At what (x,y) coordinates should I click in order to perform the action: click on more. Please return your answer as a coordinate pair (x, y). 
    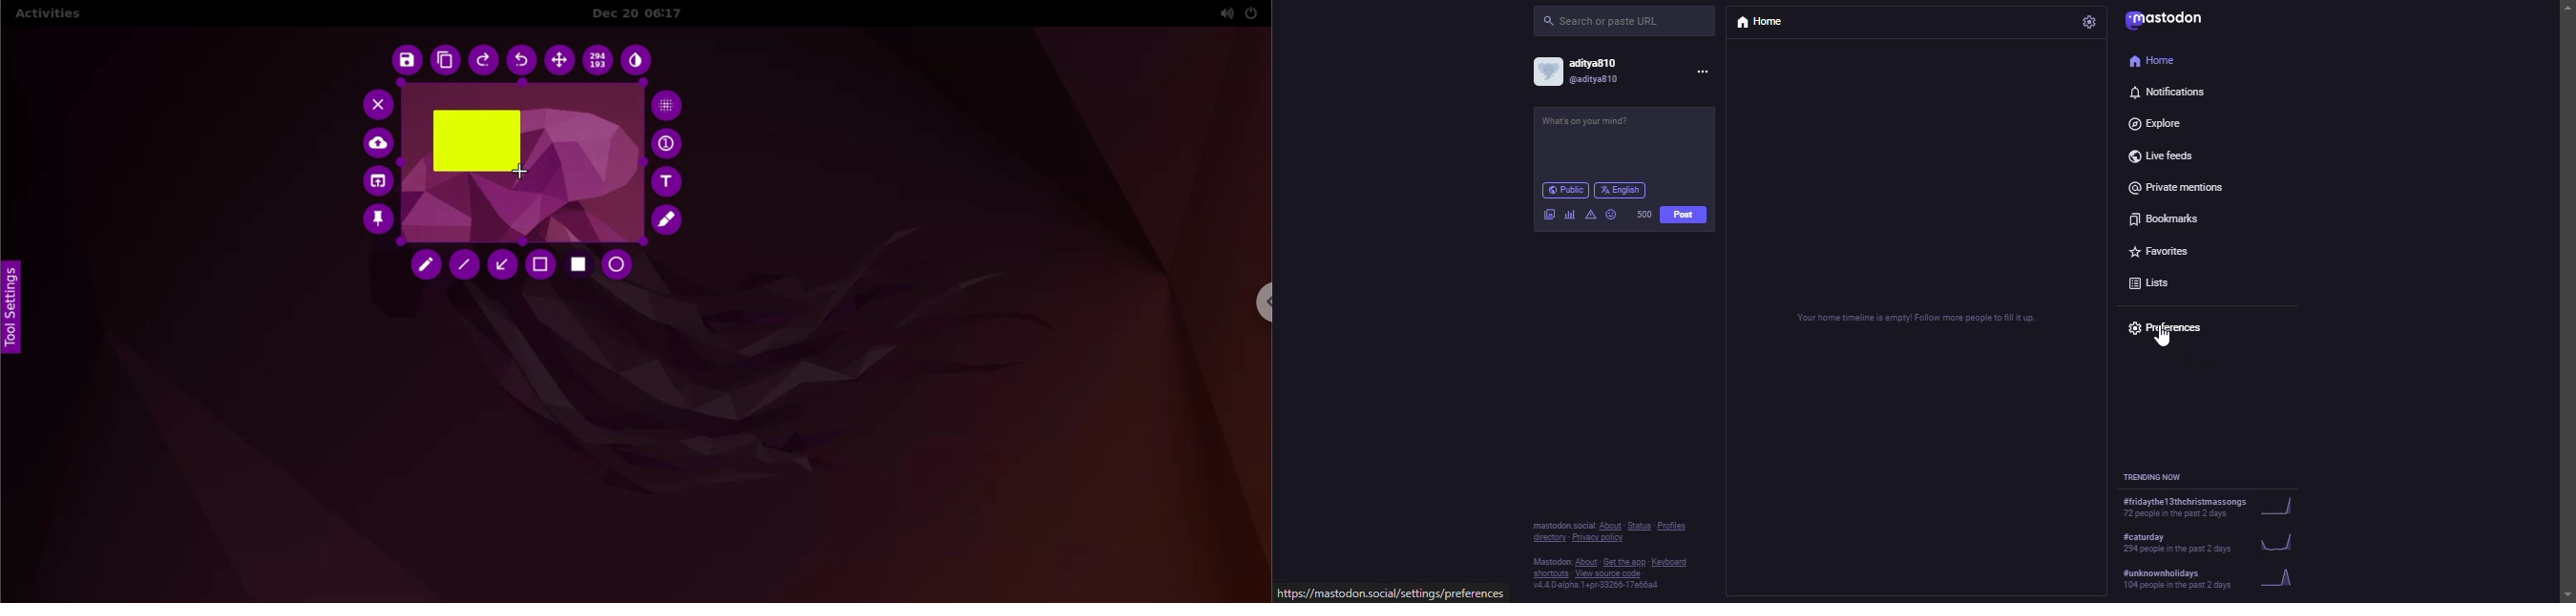
    Looking at the image, I should click on (1699, 72).